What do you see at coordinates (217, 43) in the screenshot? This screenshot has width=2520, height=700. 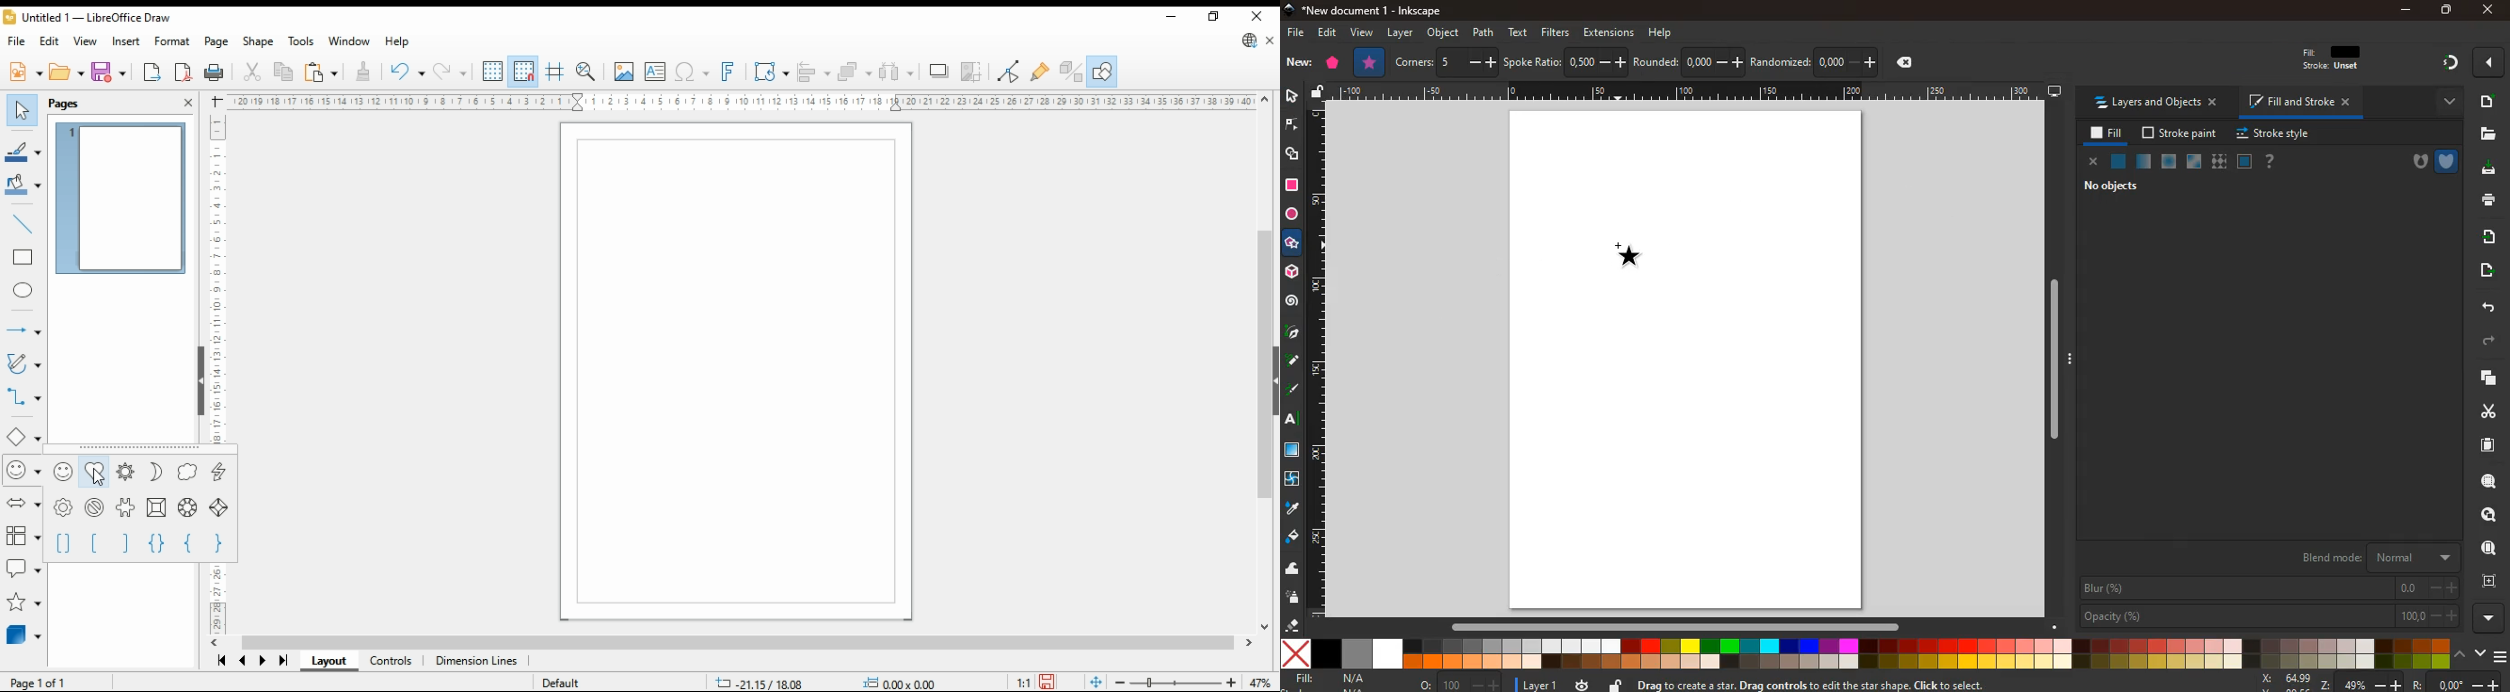 I see `page` at bounding box center [217, 43].